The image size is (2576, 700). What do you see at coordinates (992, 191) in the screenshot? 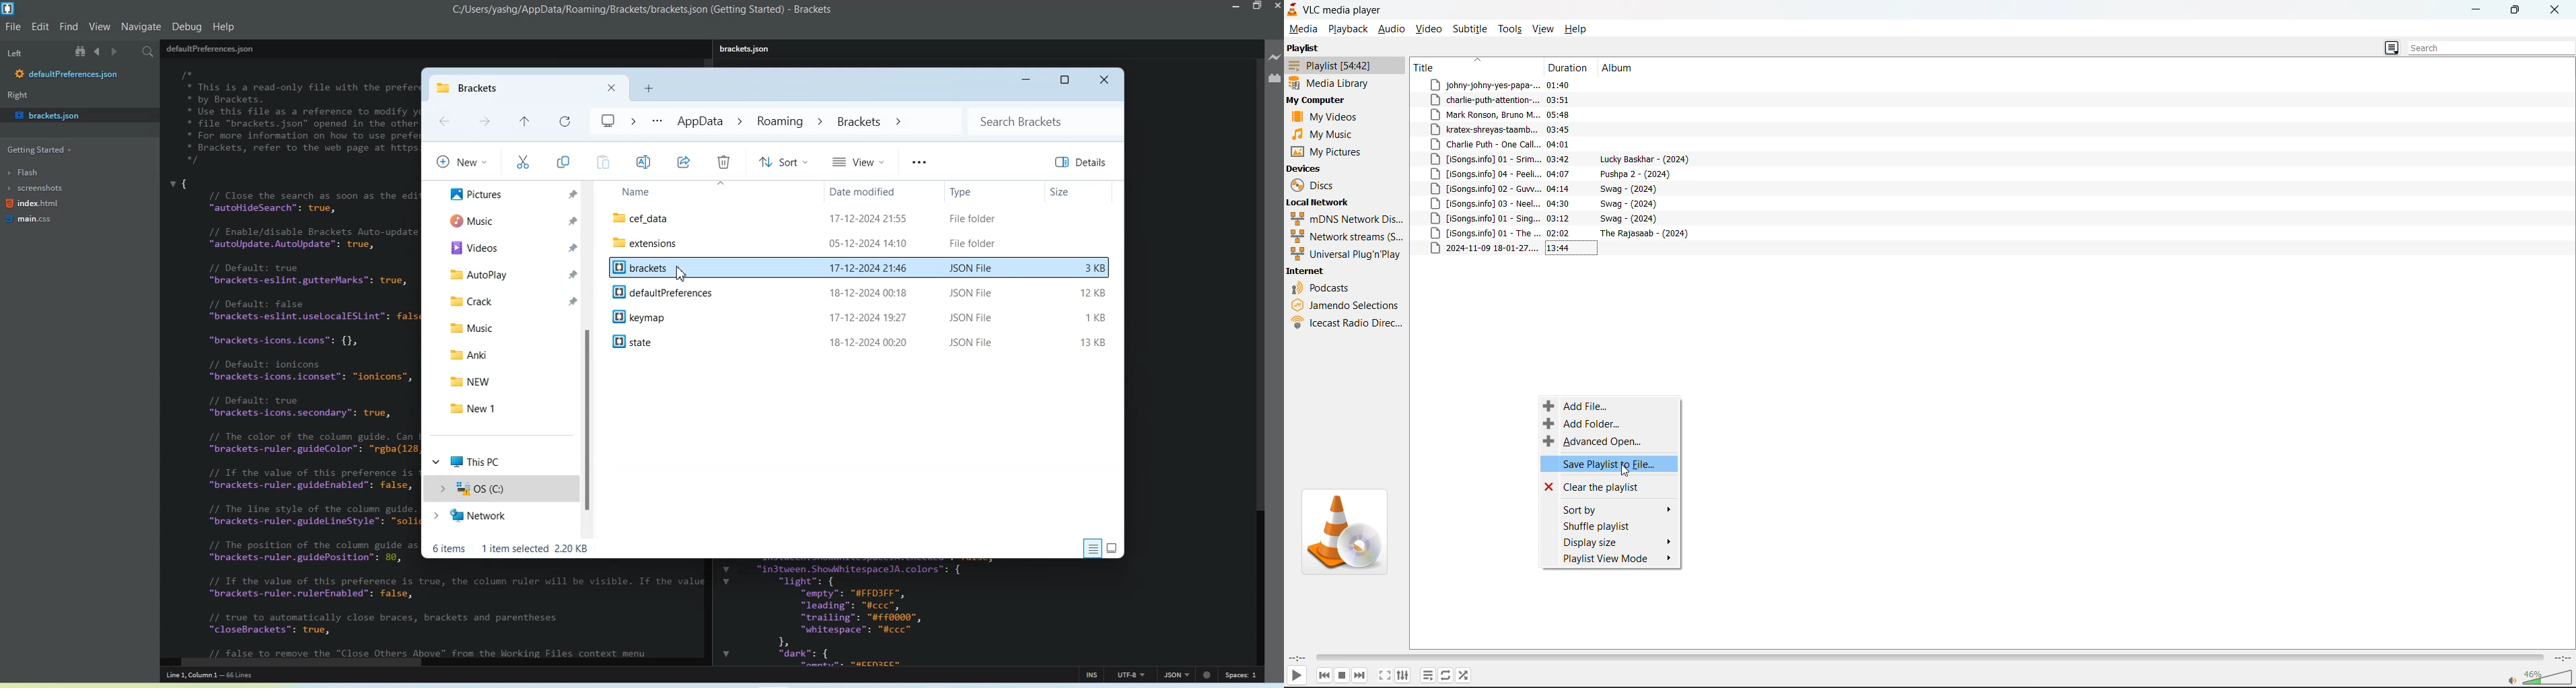
I see `Type` at bounding box center [992, 191].